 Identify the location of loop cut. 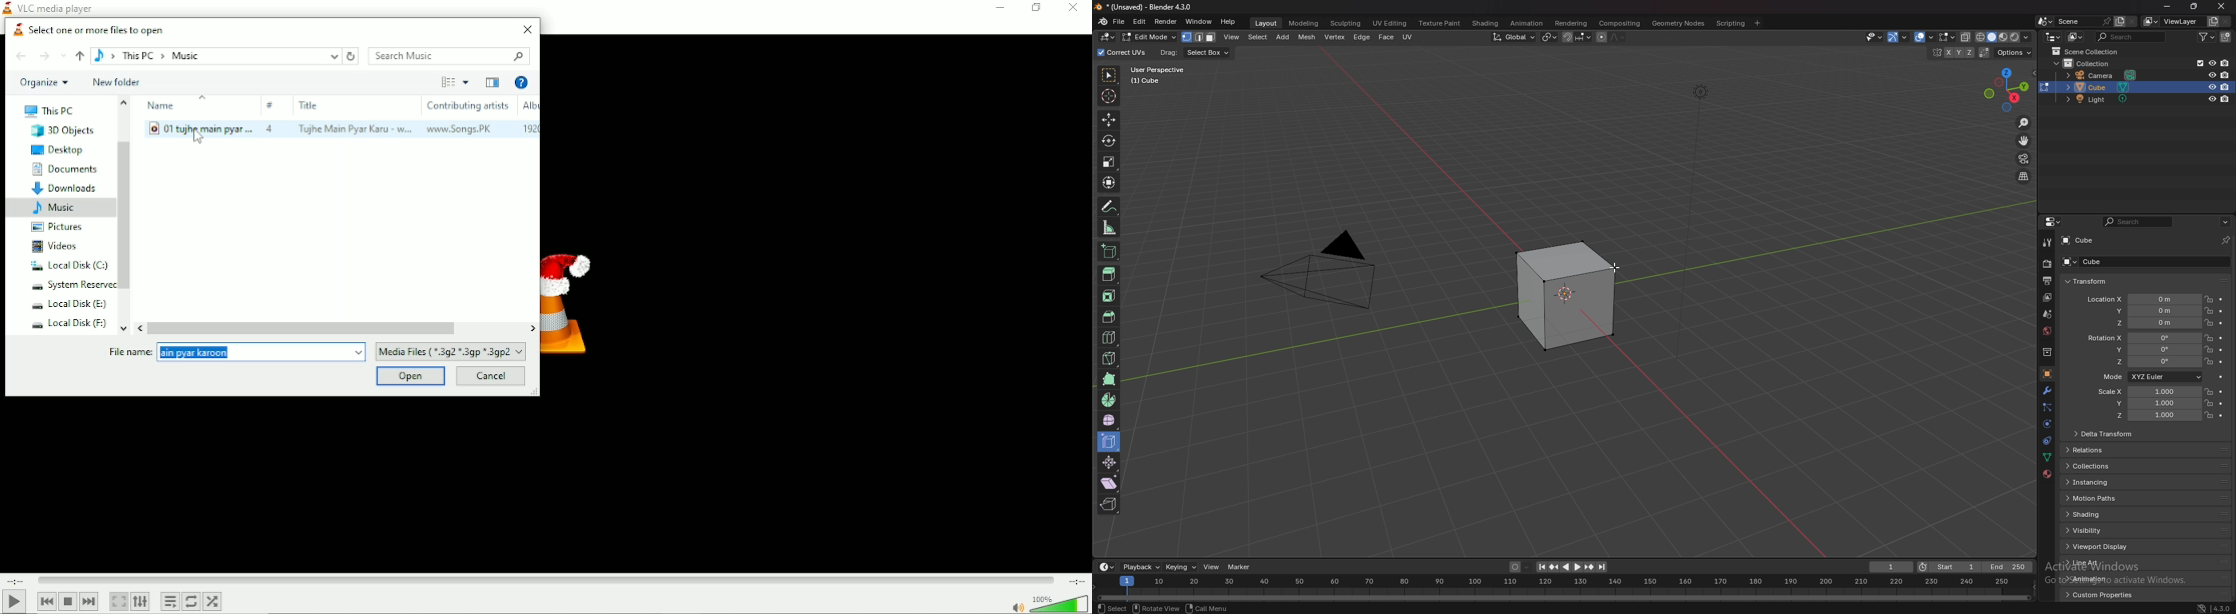
(1109, 337).